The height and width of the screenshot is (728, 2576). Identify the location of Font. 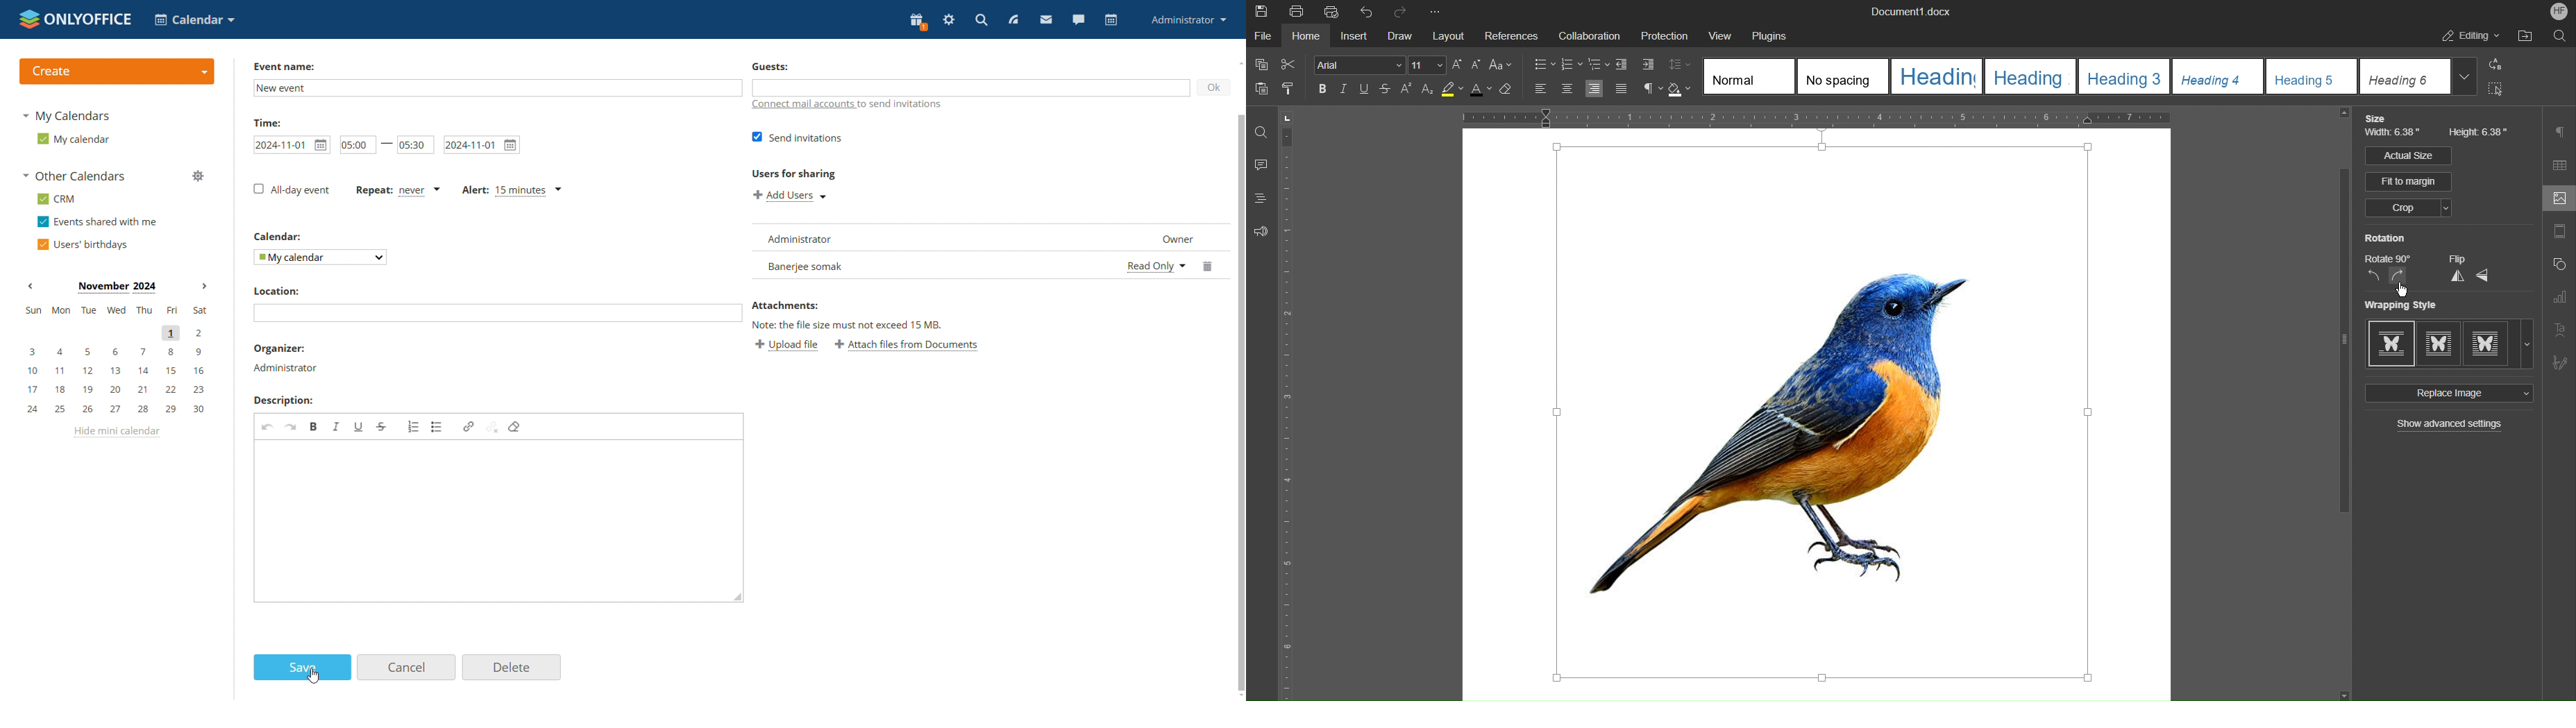
(1359, 64).